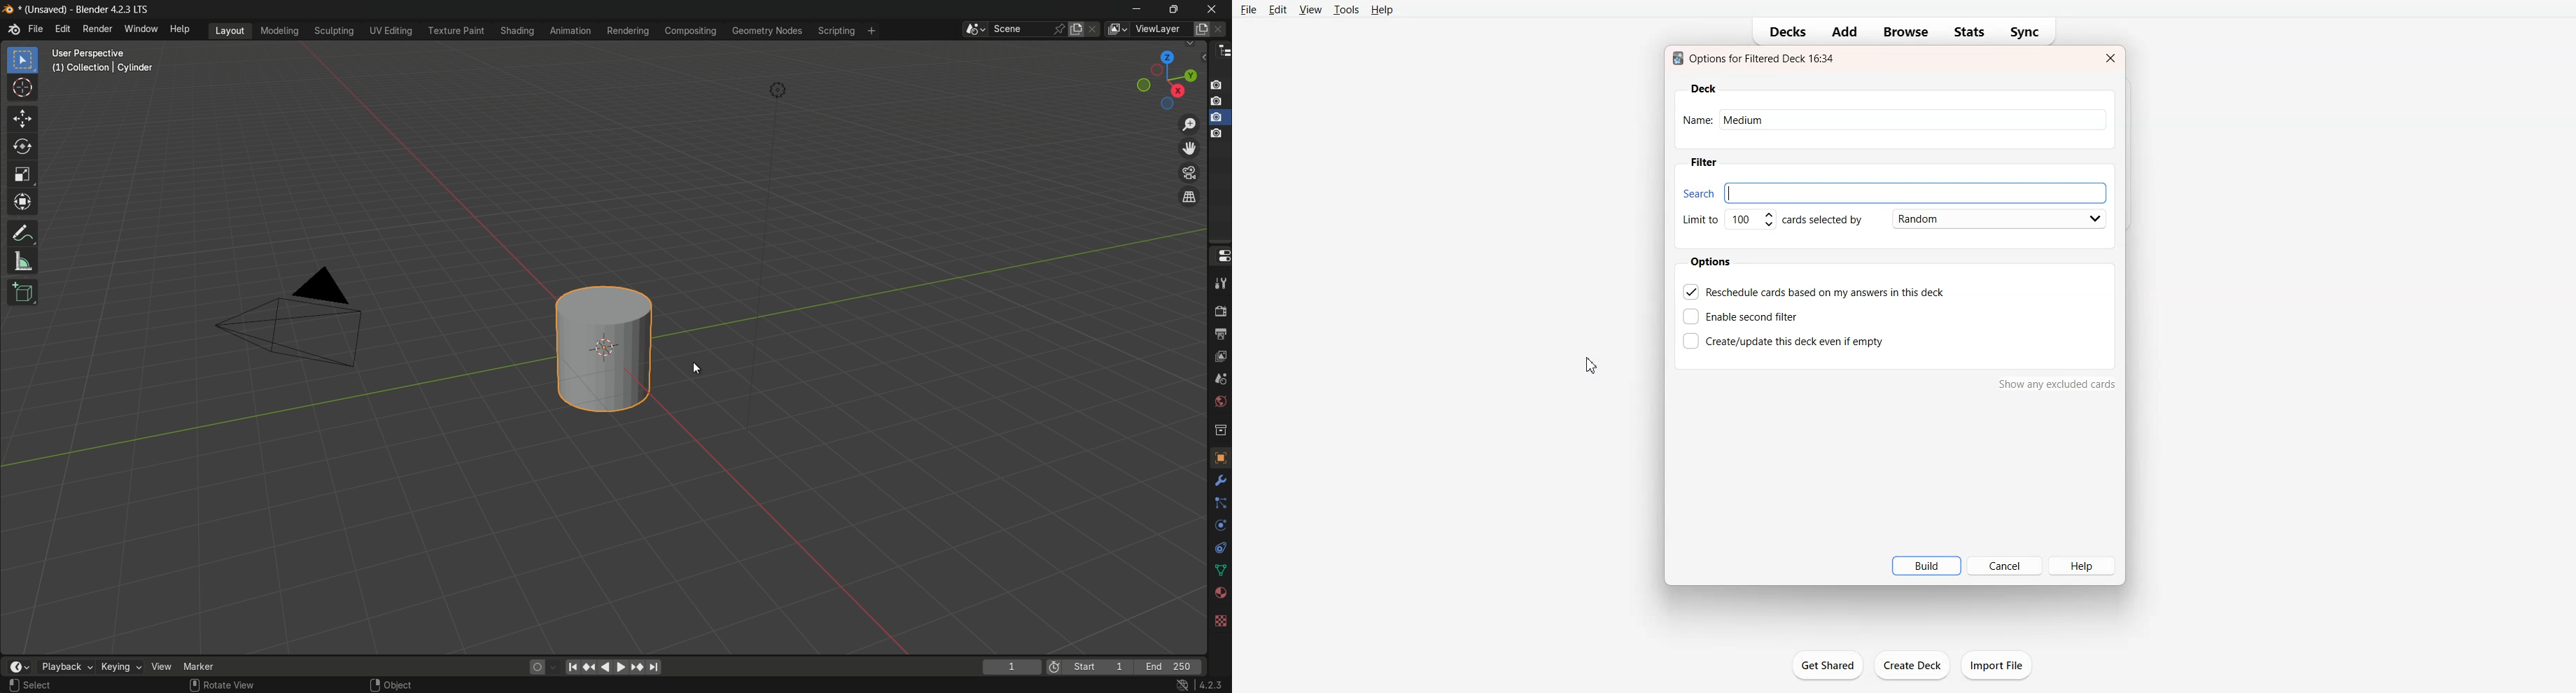 The height and width of the screenshot is (700, 2576). Describe the element at coordinates (1921, 566) in the screenshot. I see `Build` at that location.